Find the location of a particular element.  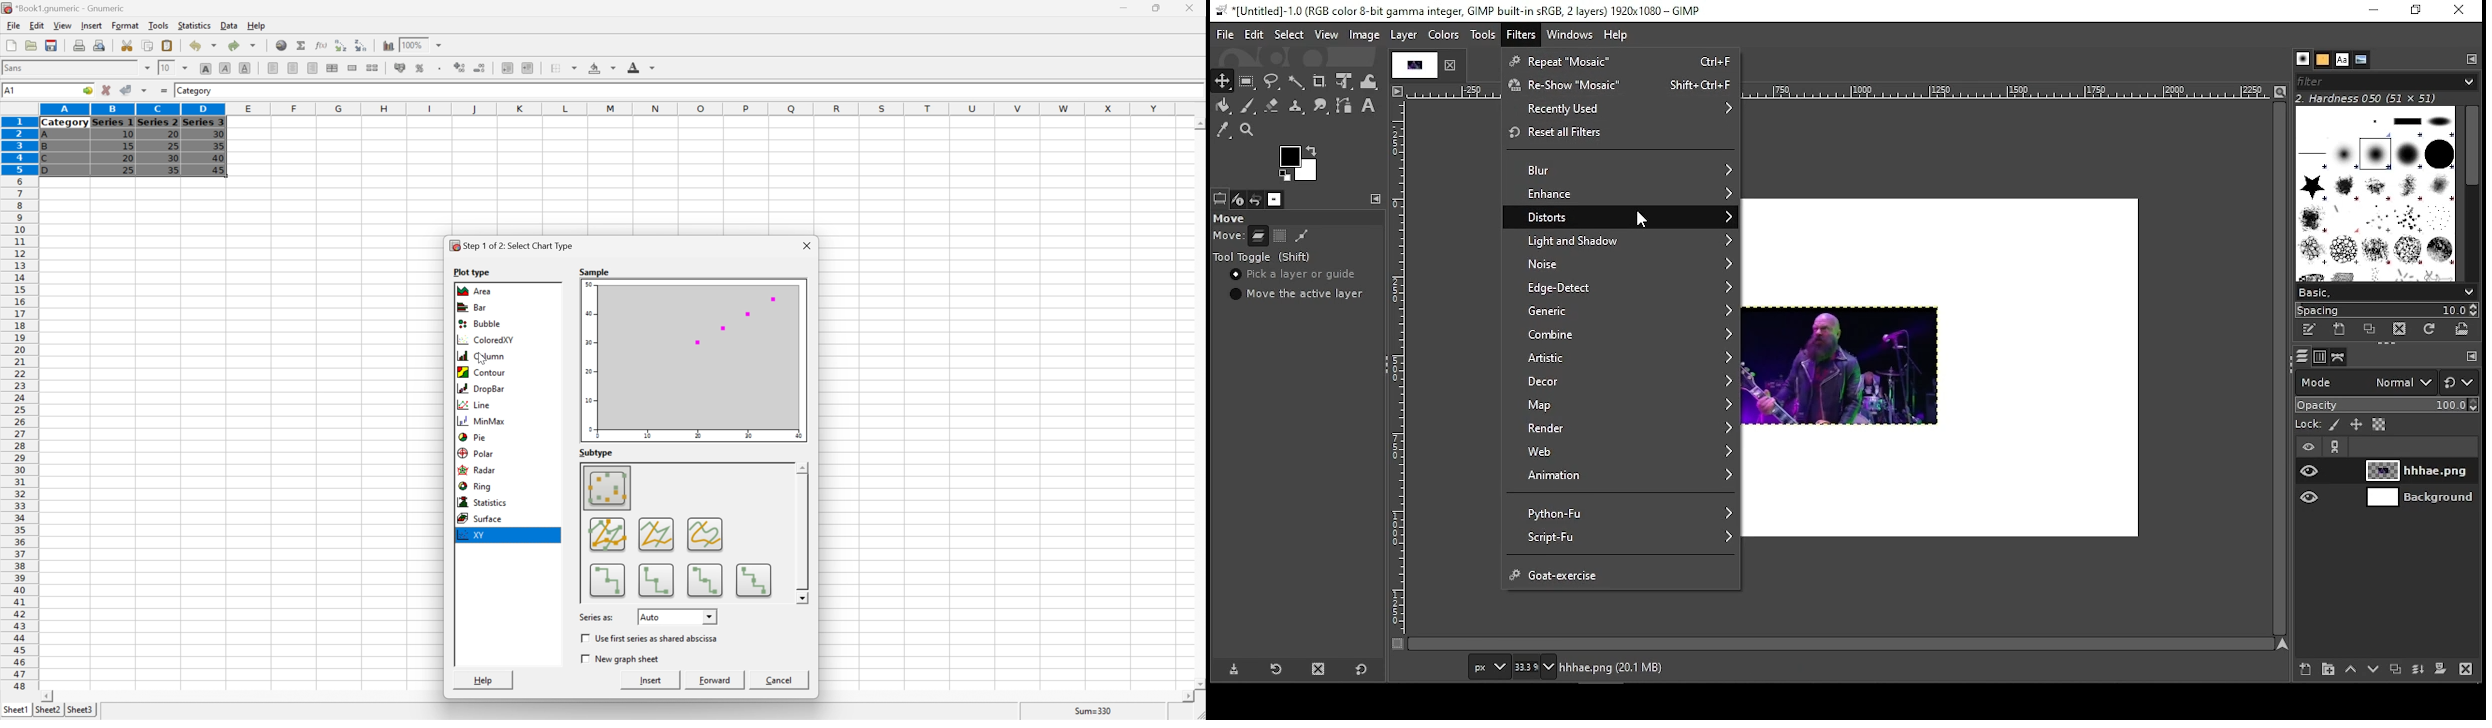

Tools is located at coordinates (158, 25).